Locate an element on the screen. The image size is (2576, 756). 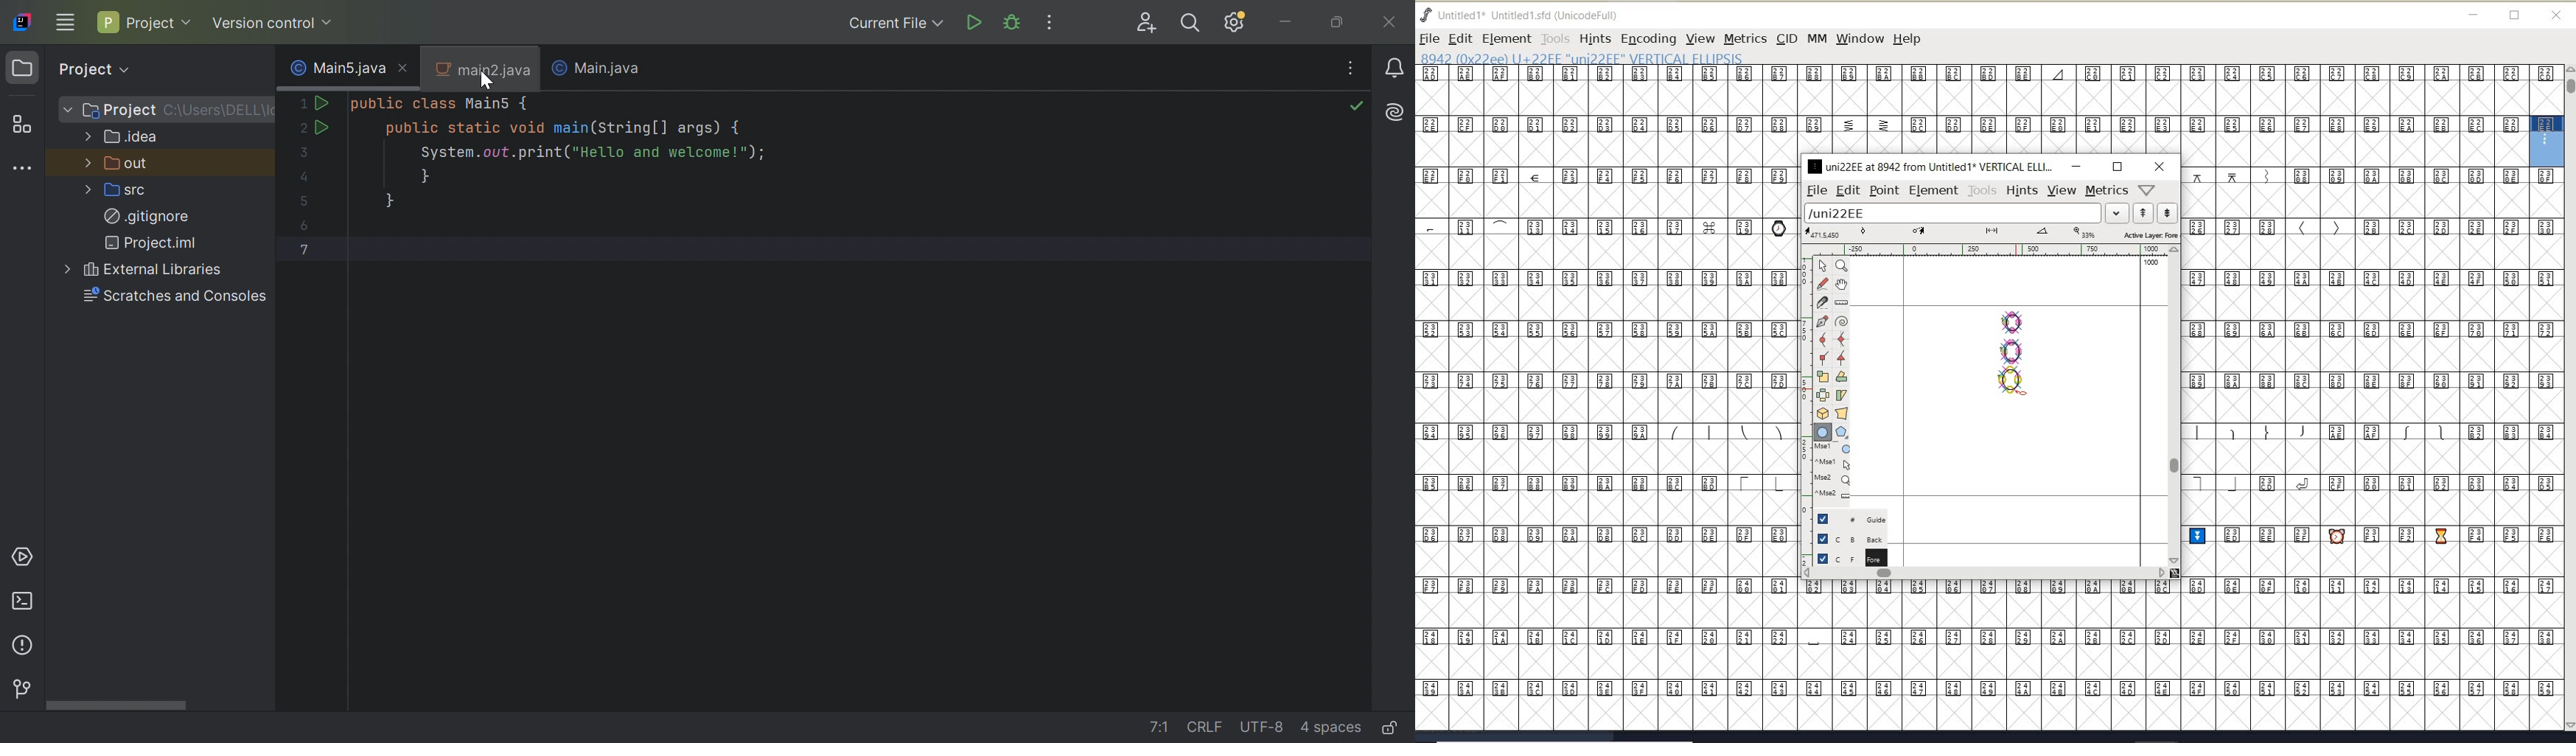
System.out.print("Hello and welcome!"); is located at coordinates (590, 152).